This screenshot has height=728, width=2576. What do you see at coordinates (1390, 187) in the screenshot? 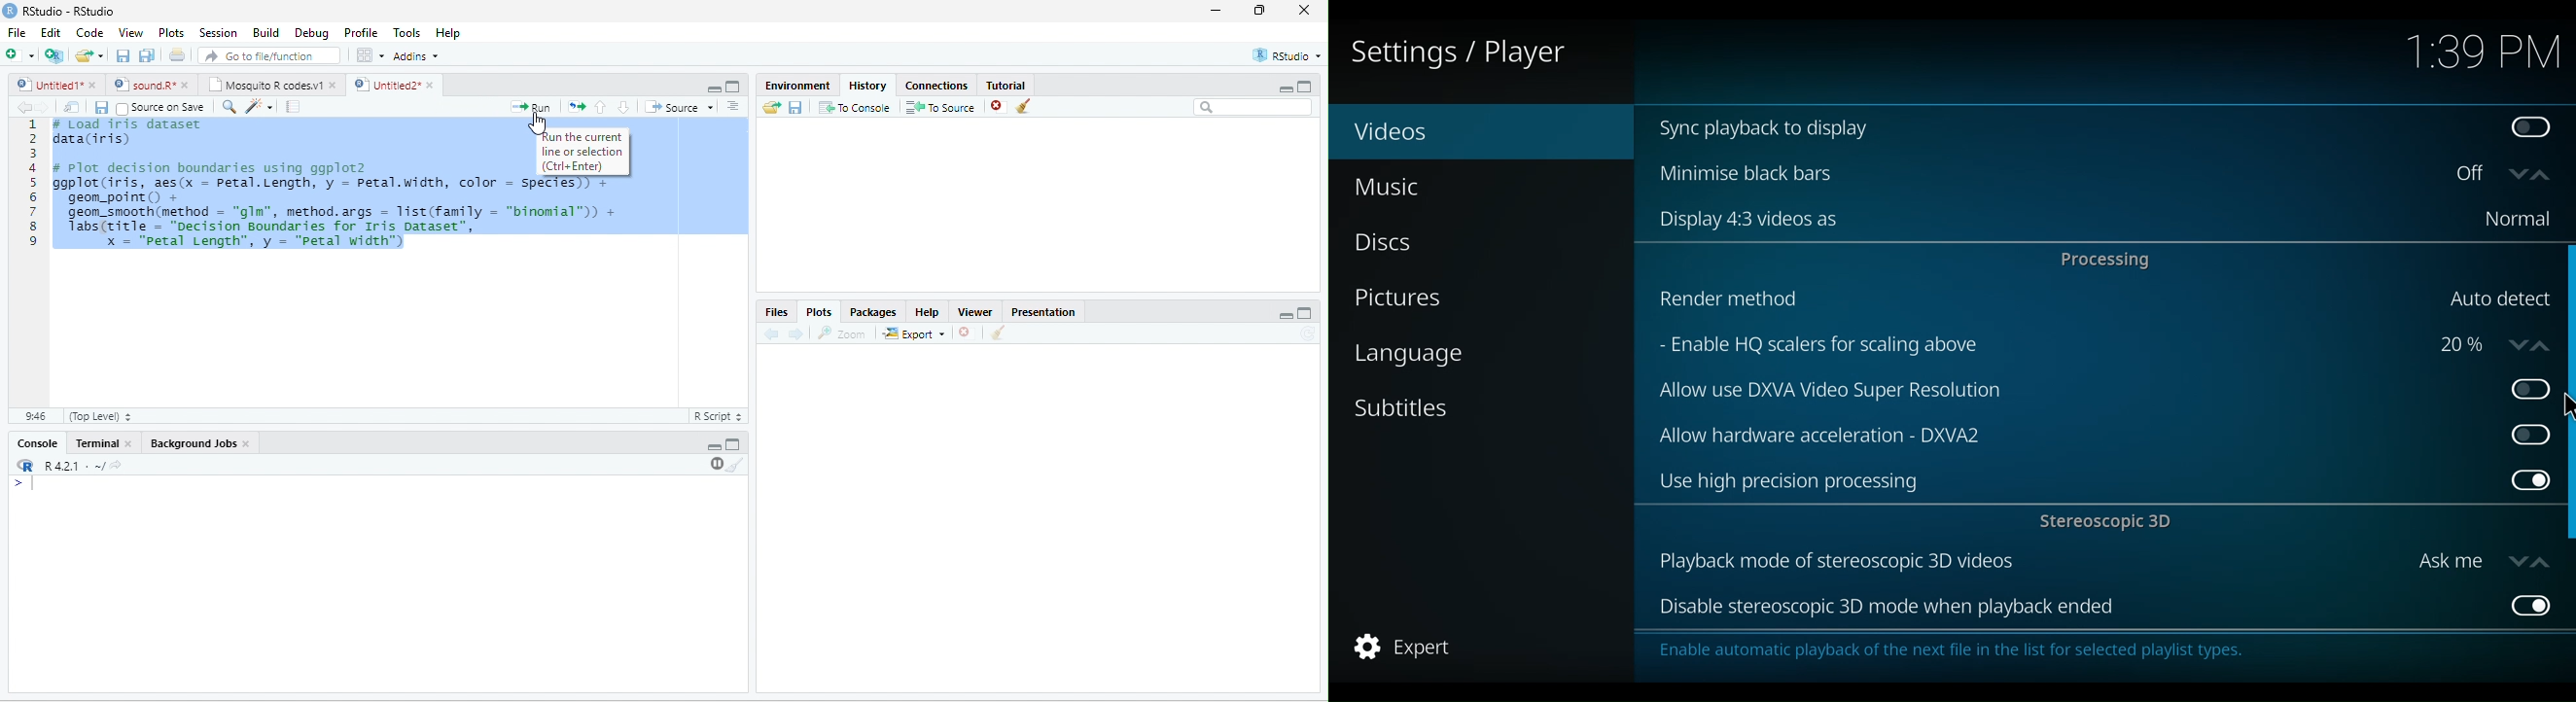
I see `Music` at bounding box center [1390, 187].